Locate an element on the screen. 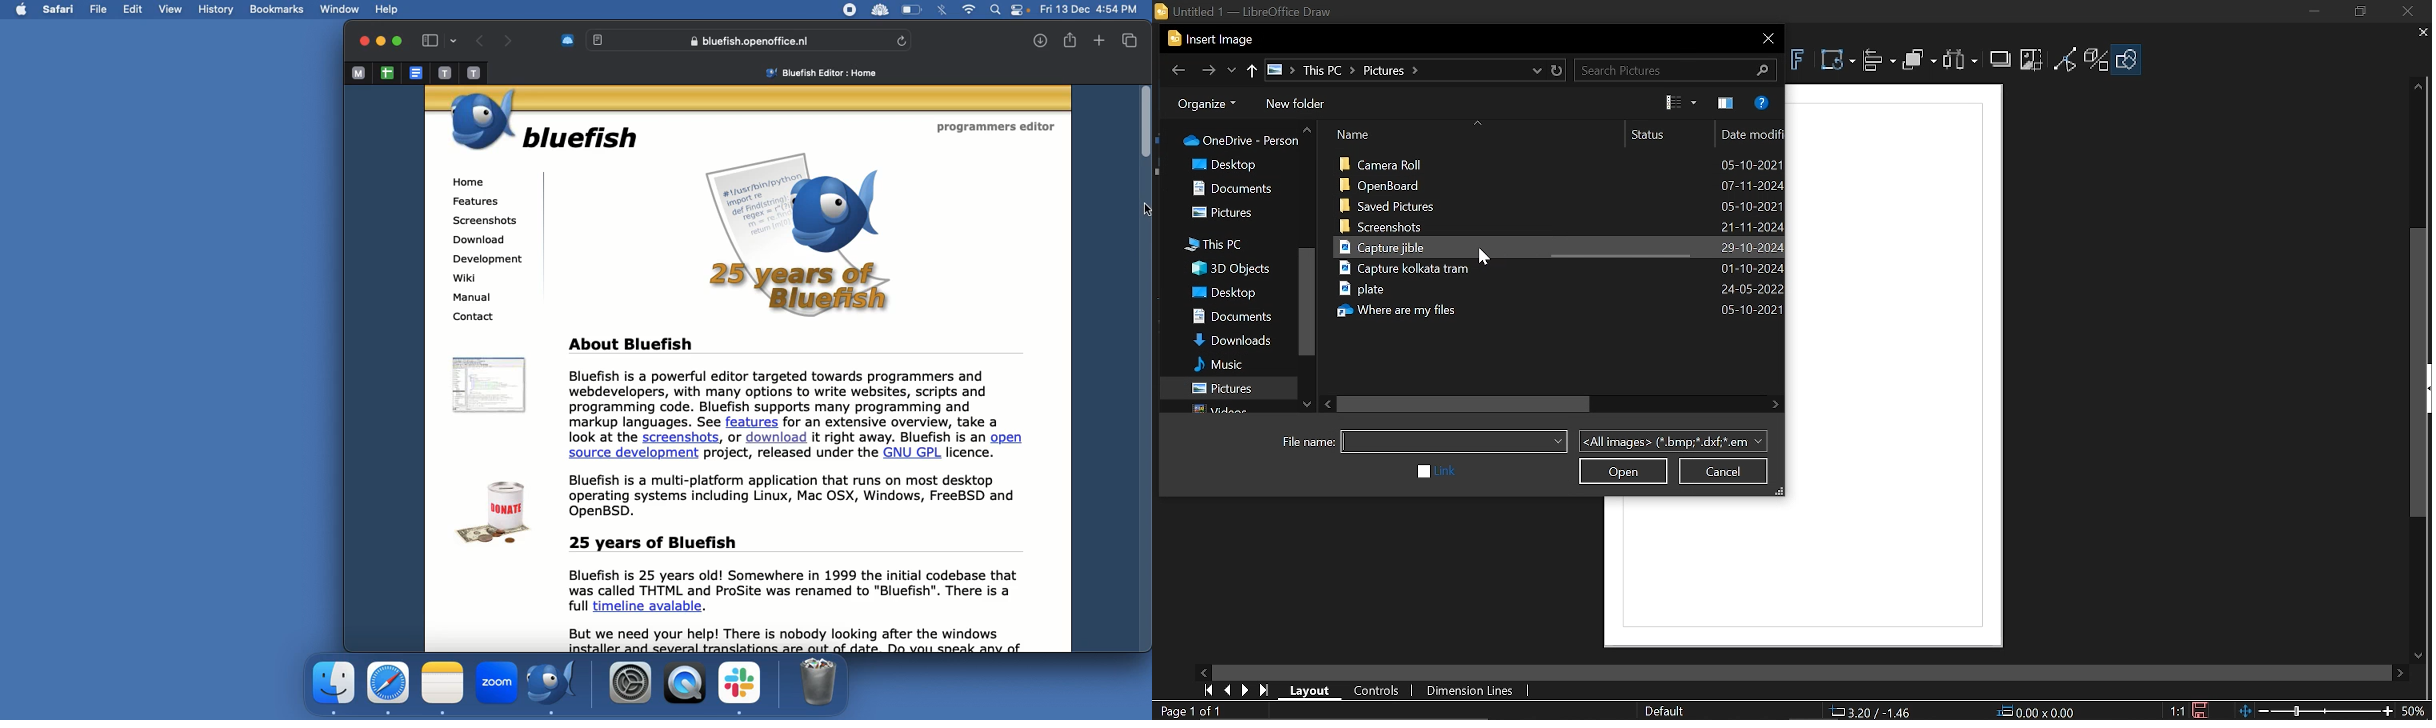 This screenshot has height=728, width=2436. vertical scrollbar is located at coordinates (2412, 372).